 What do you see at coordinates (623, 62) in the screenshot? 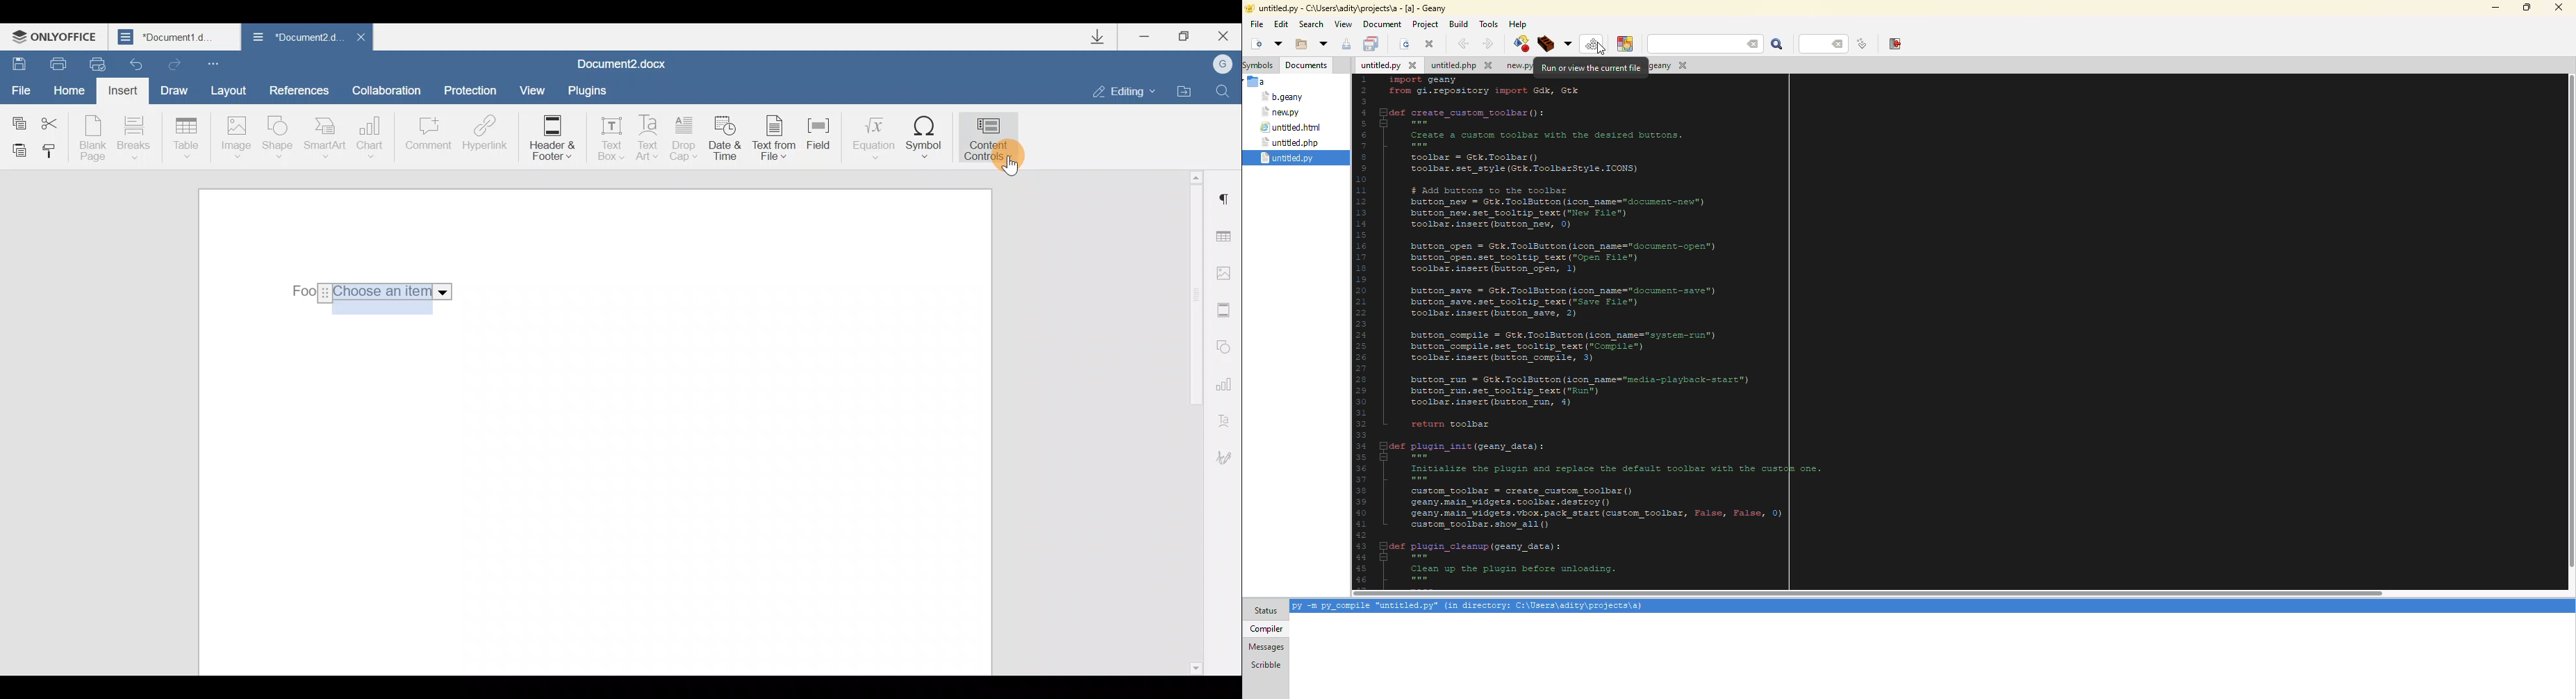
I see `Document2.docx` at bounding box center [623, 62].